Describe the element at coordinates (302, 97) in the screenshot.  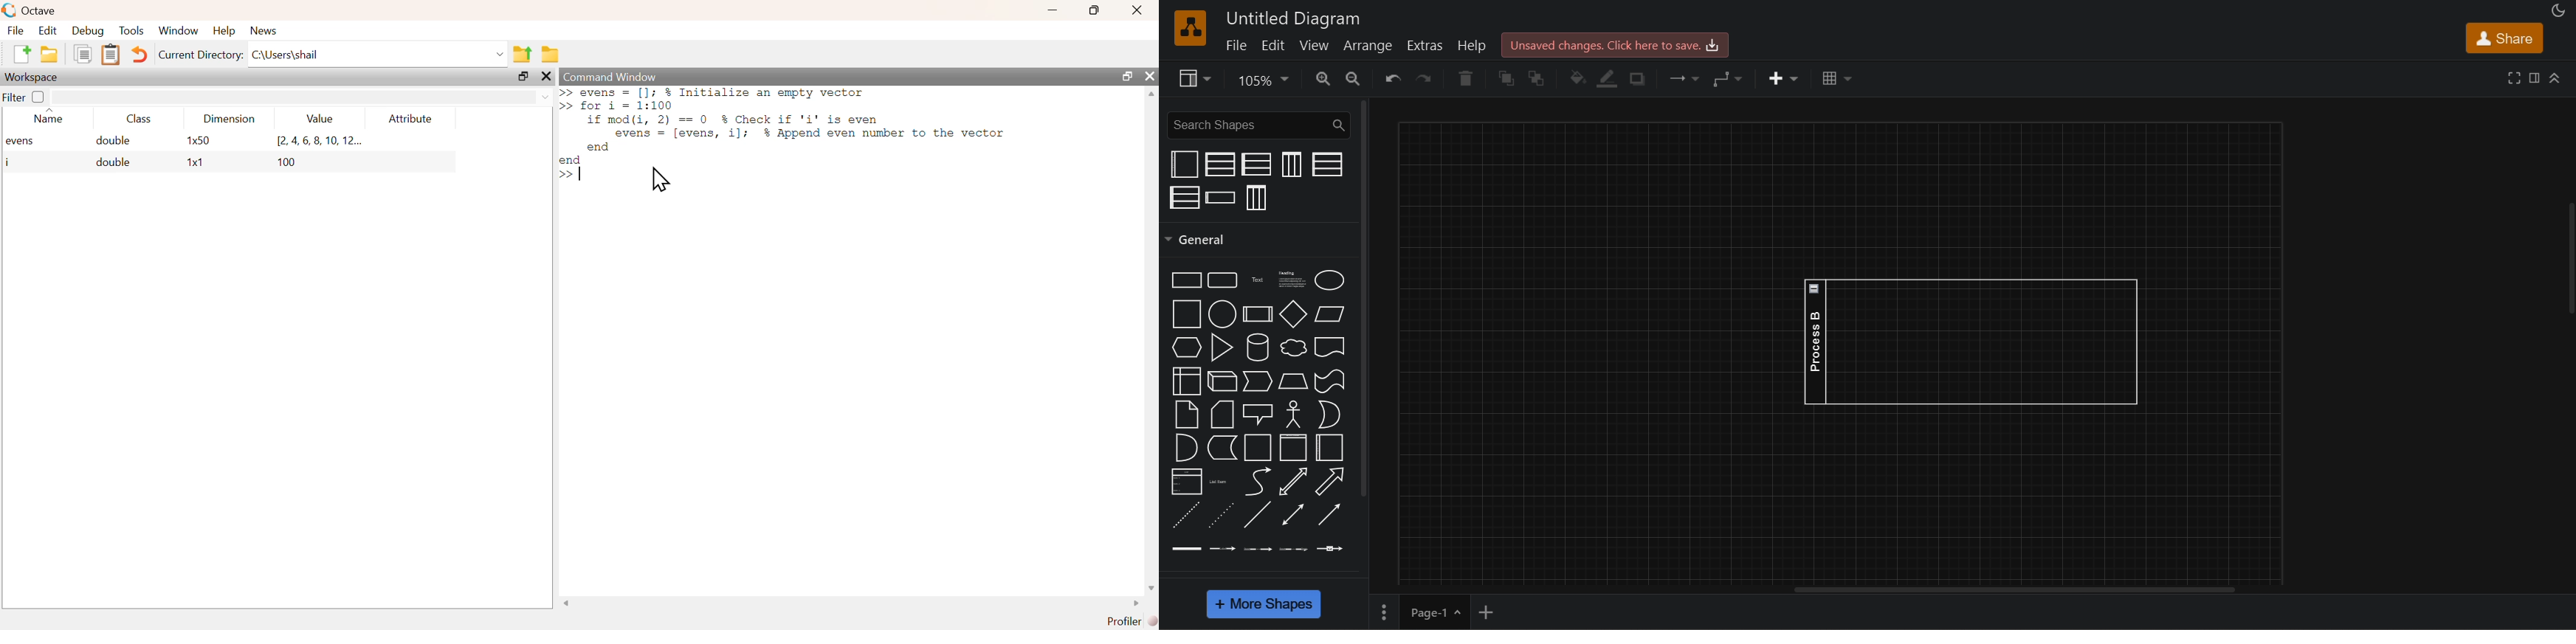
I see `filter` at that location.